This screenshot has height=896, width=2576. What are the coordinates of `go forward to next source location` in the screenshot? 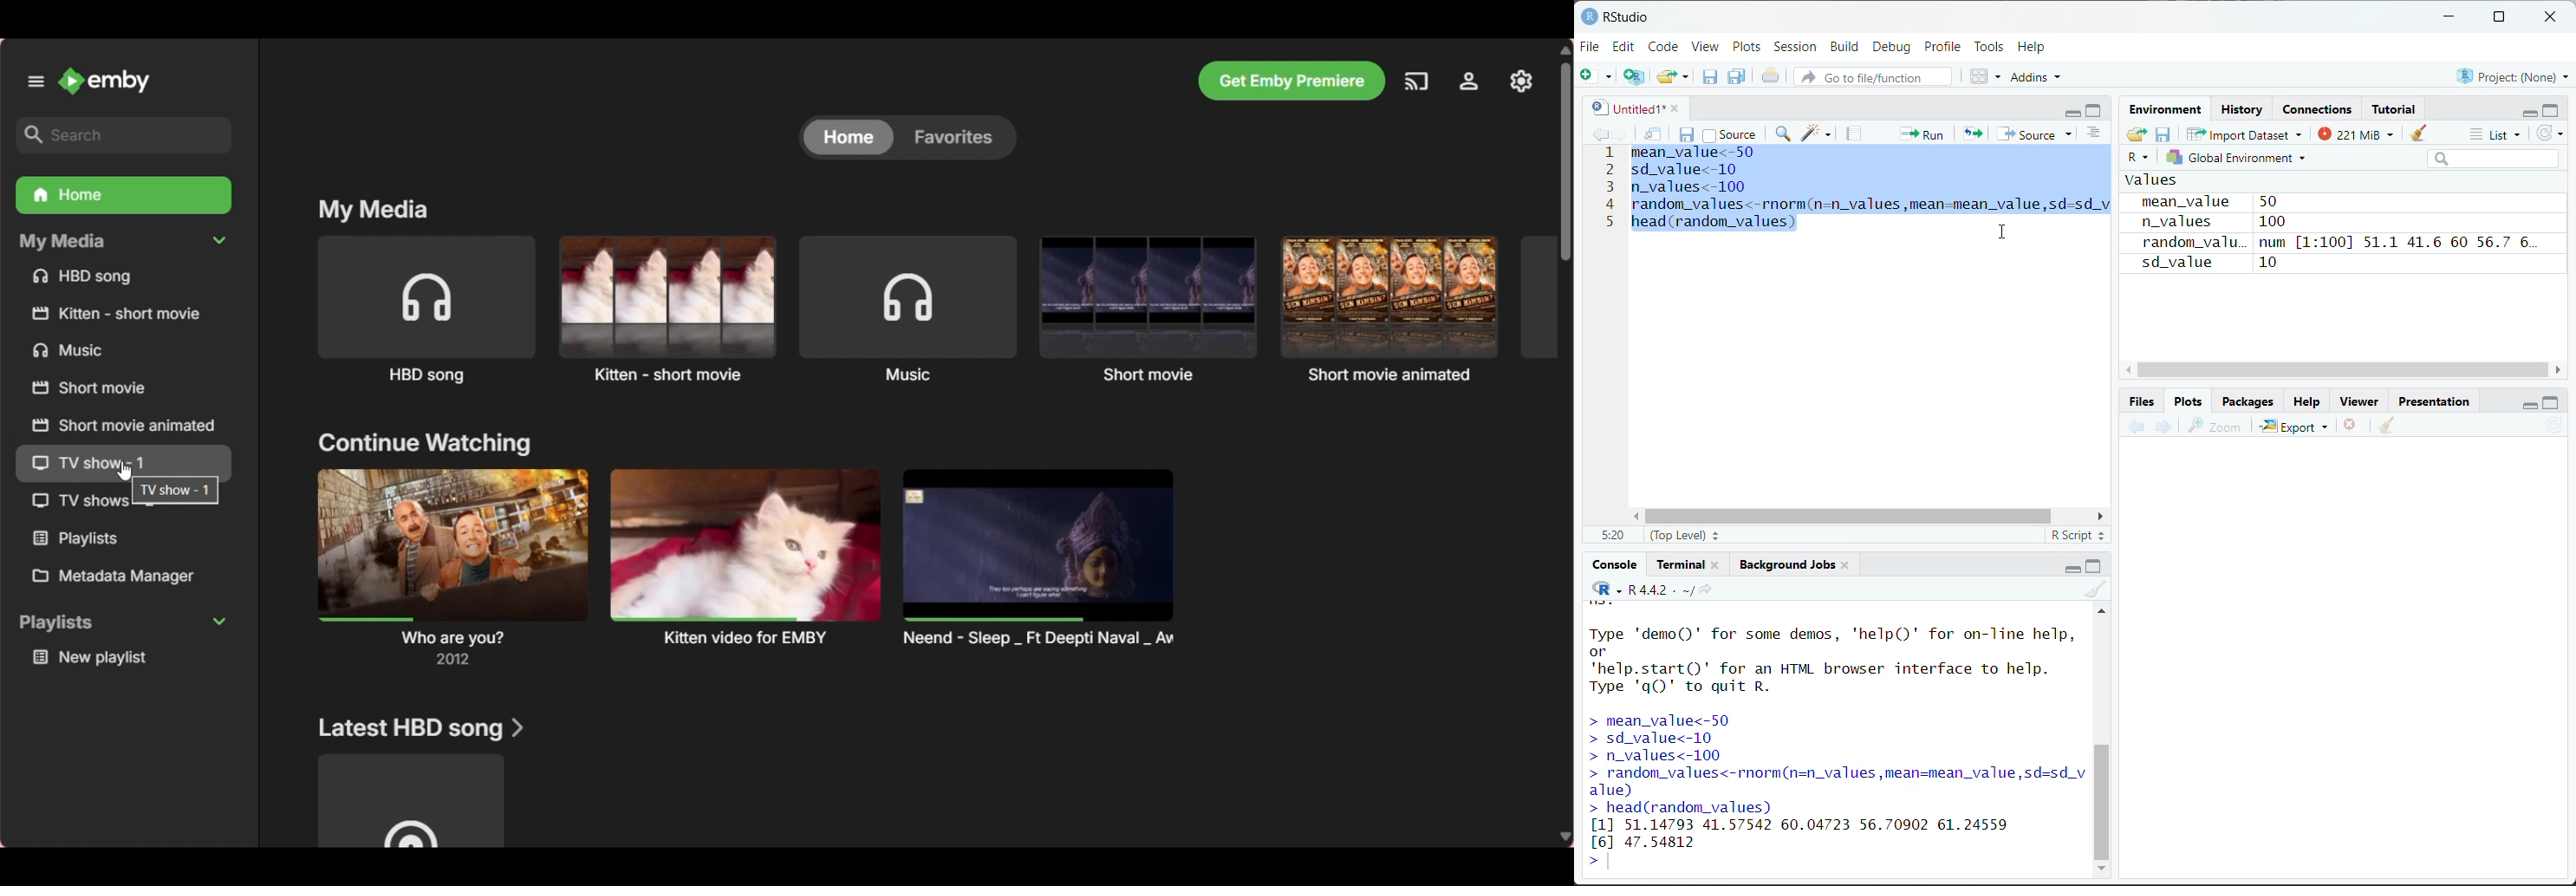 It's located at (1621, 135).